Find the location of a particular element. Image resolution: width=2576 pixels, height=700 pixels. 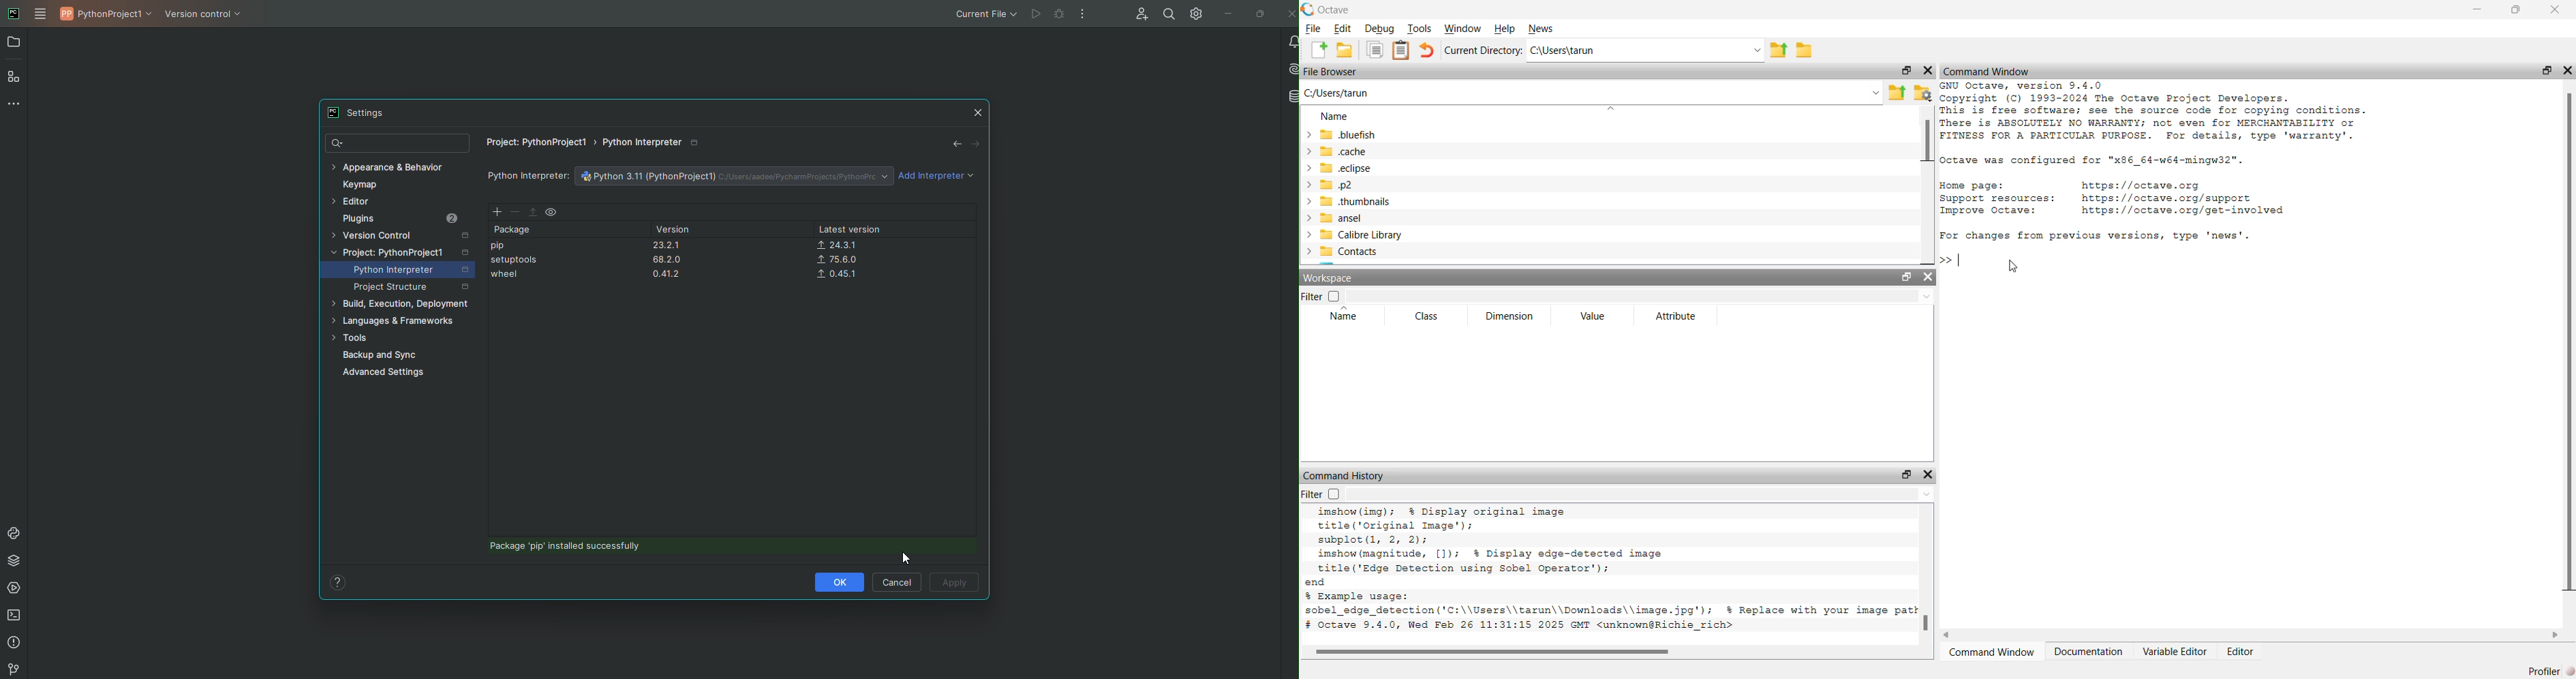

restore down is located at coordinates (1908, 474).